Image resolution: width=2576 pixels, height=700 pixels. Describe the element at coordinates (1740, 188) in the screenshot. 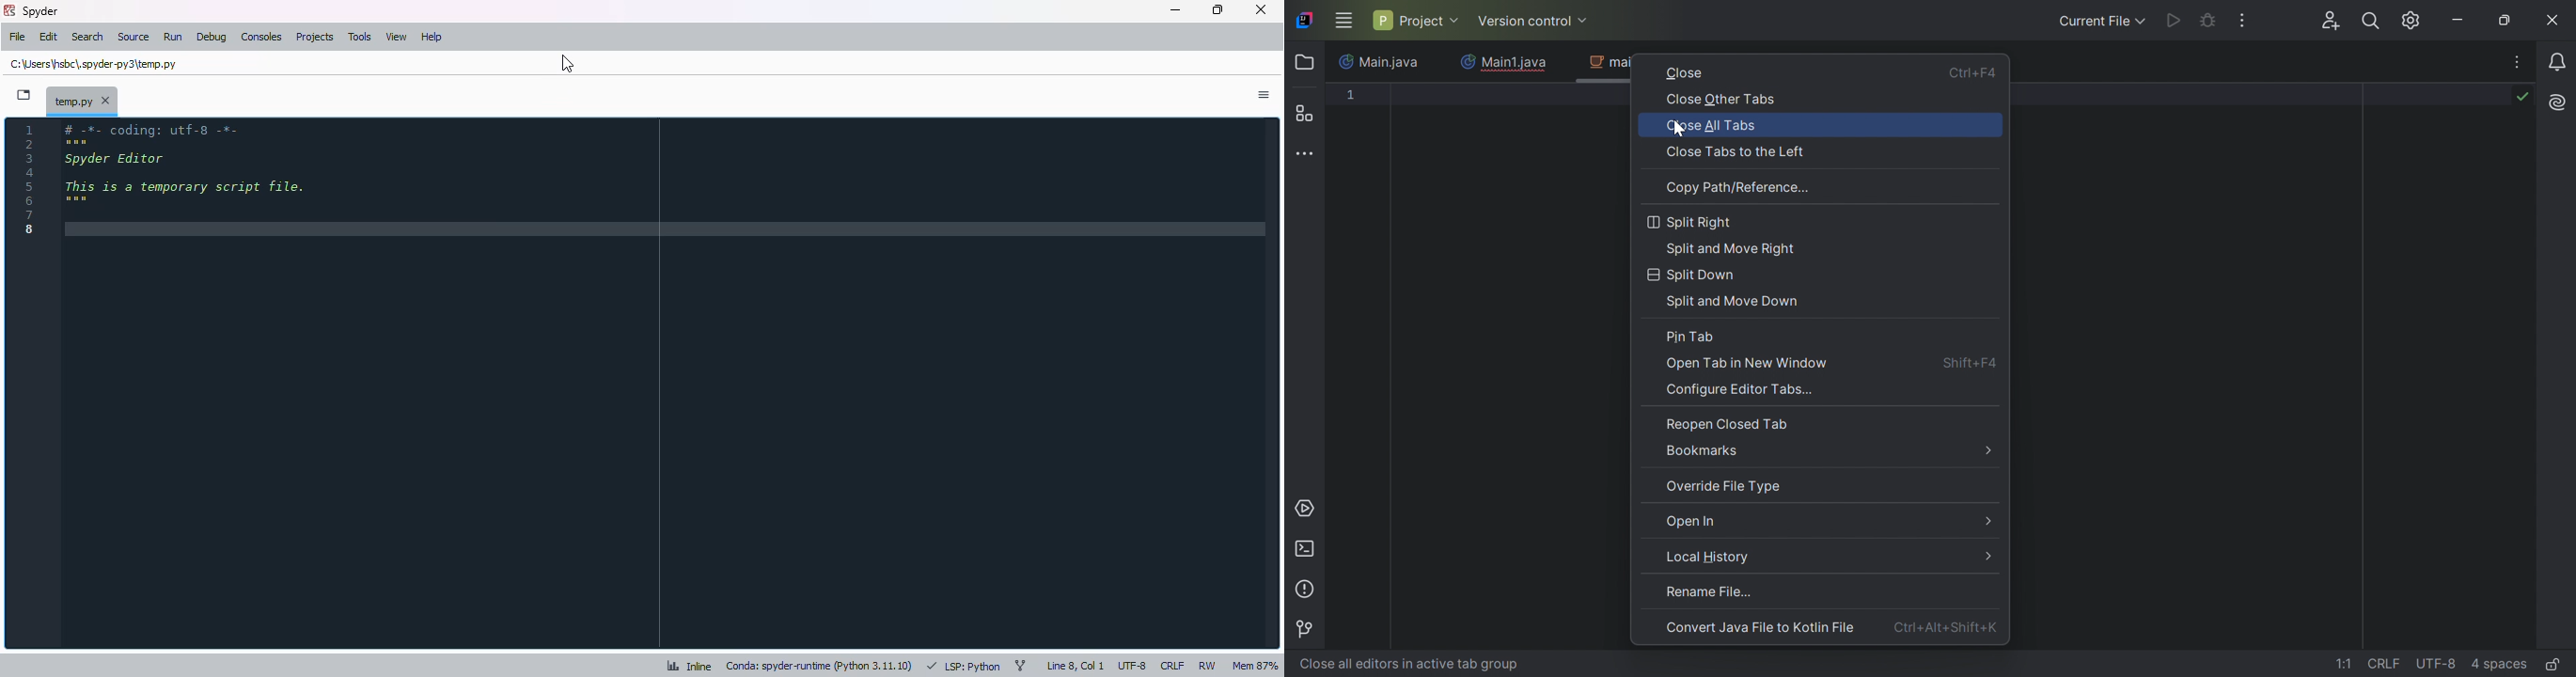

I see `Copy Path/Reference...` at that location.